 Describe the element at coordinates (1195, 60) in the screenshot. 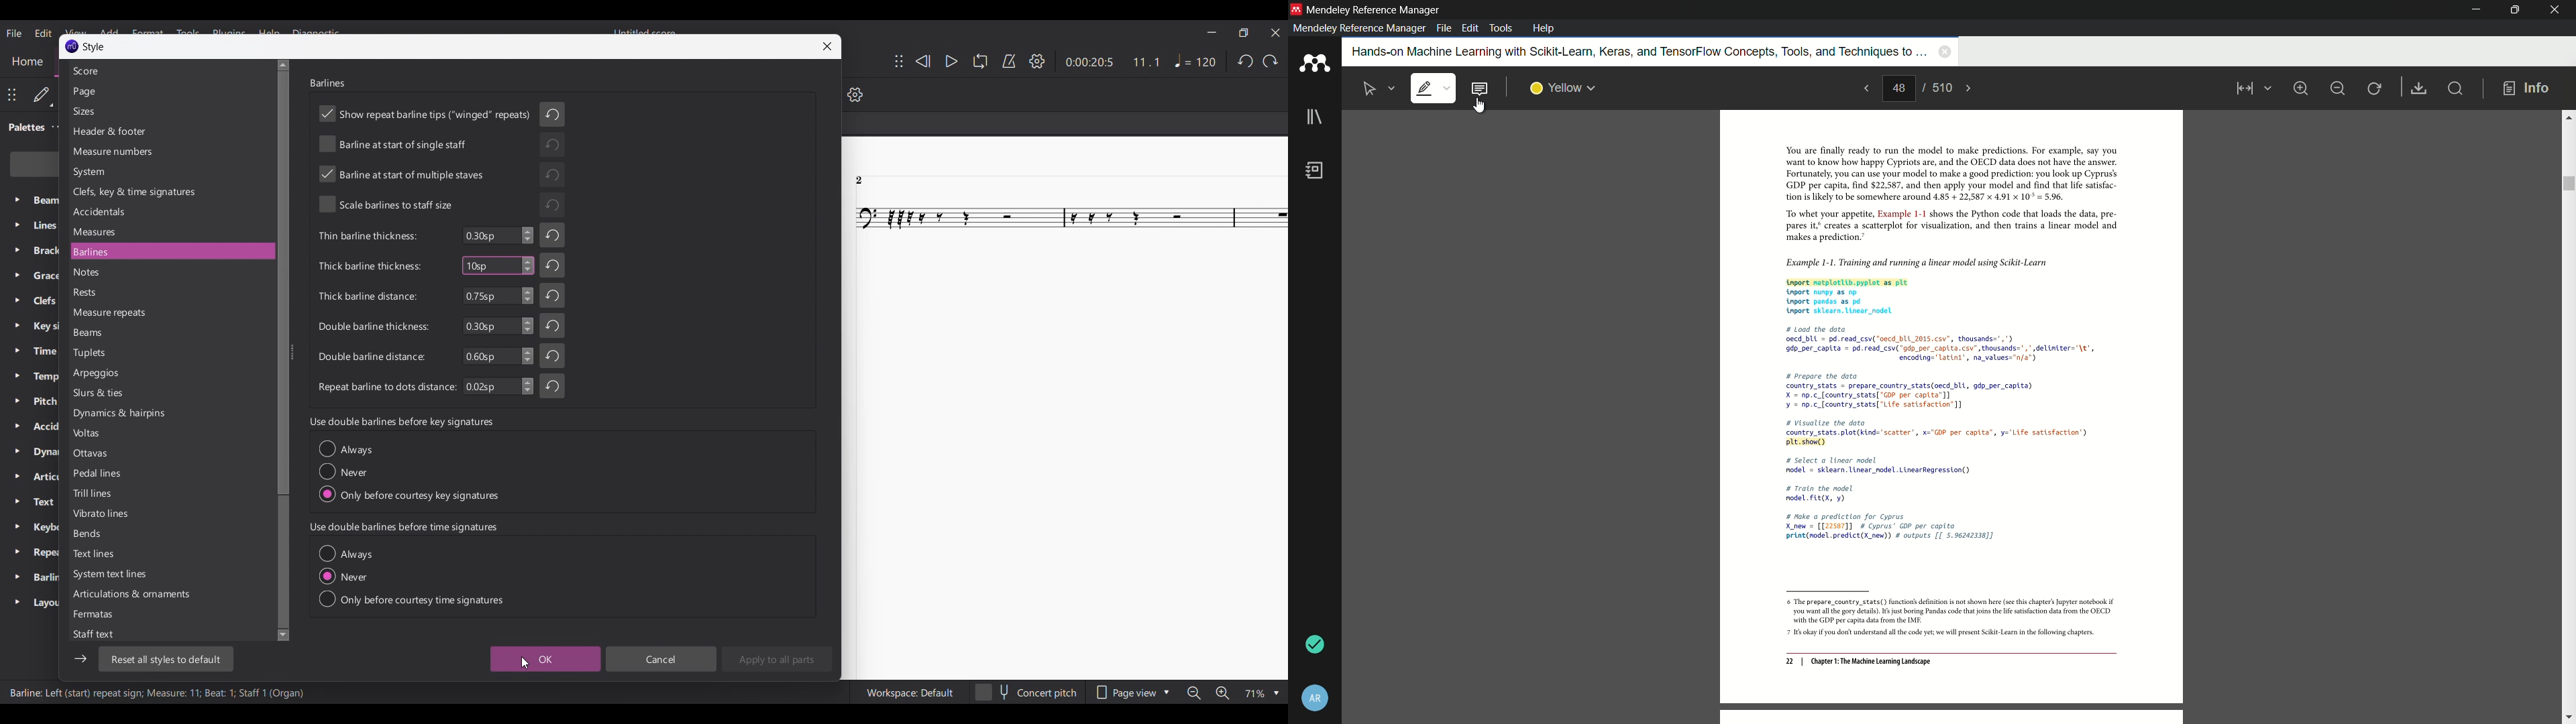

I see `Tempo` at that location.